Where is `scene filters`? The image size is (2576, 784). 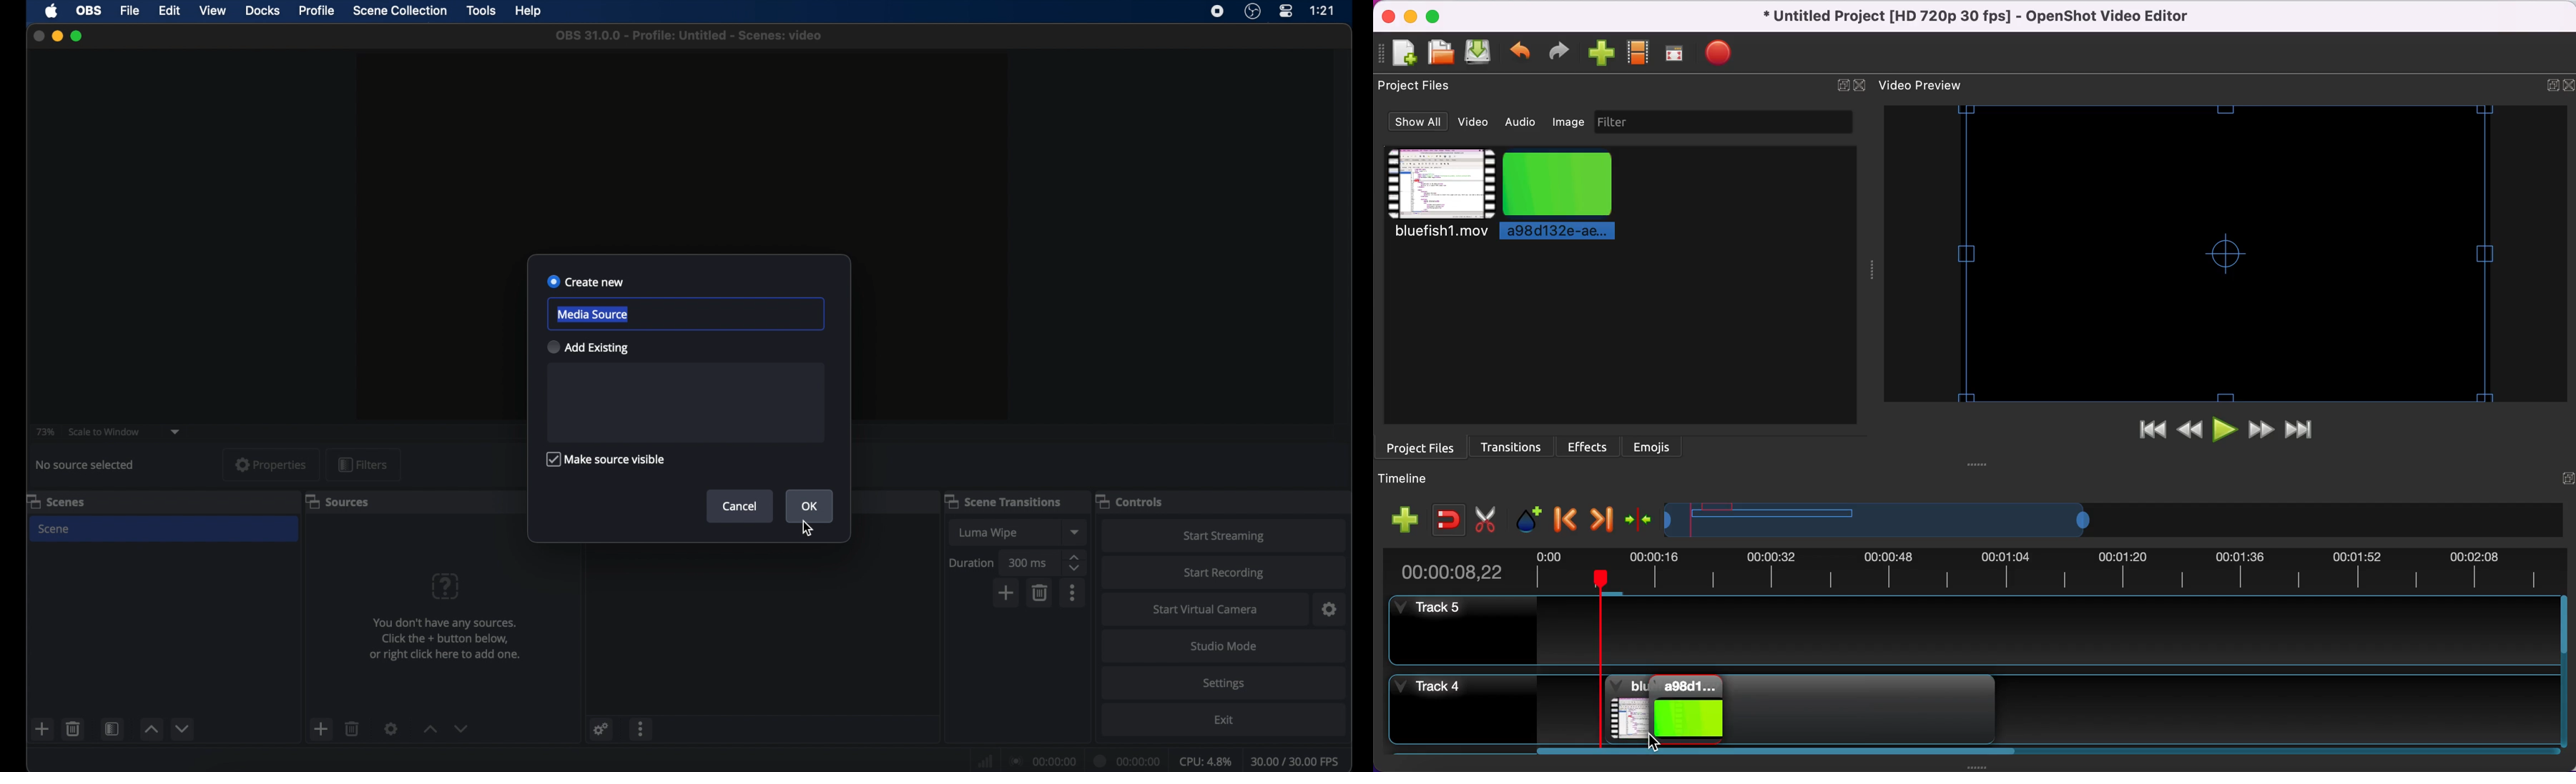 scene filters is located at coordinates (112, 731).